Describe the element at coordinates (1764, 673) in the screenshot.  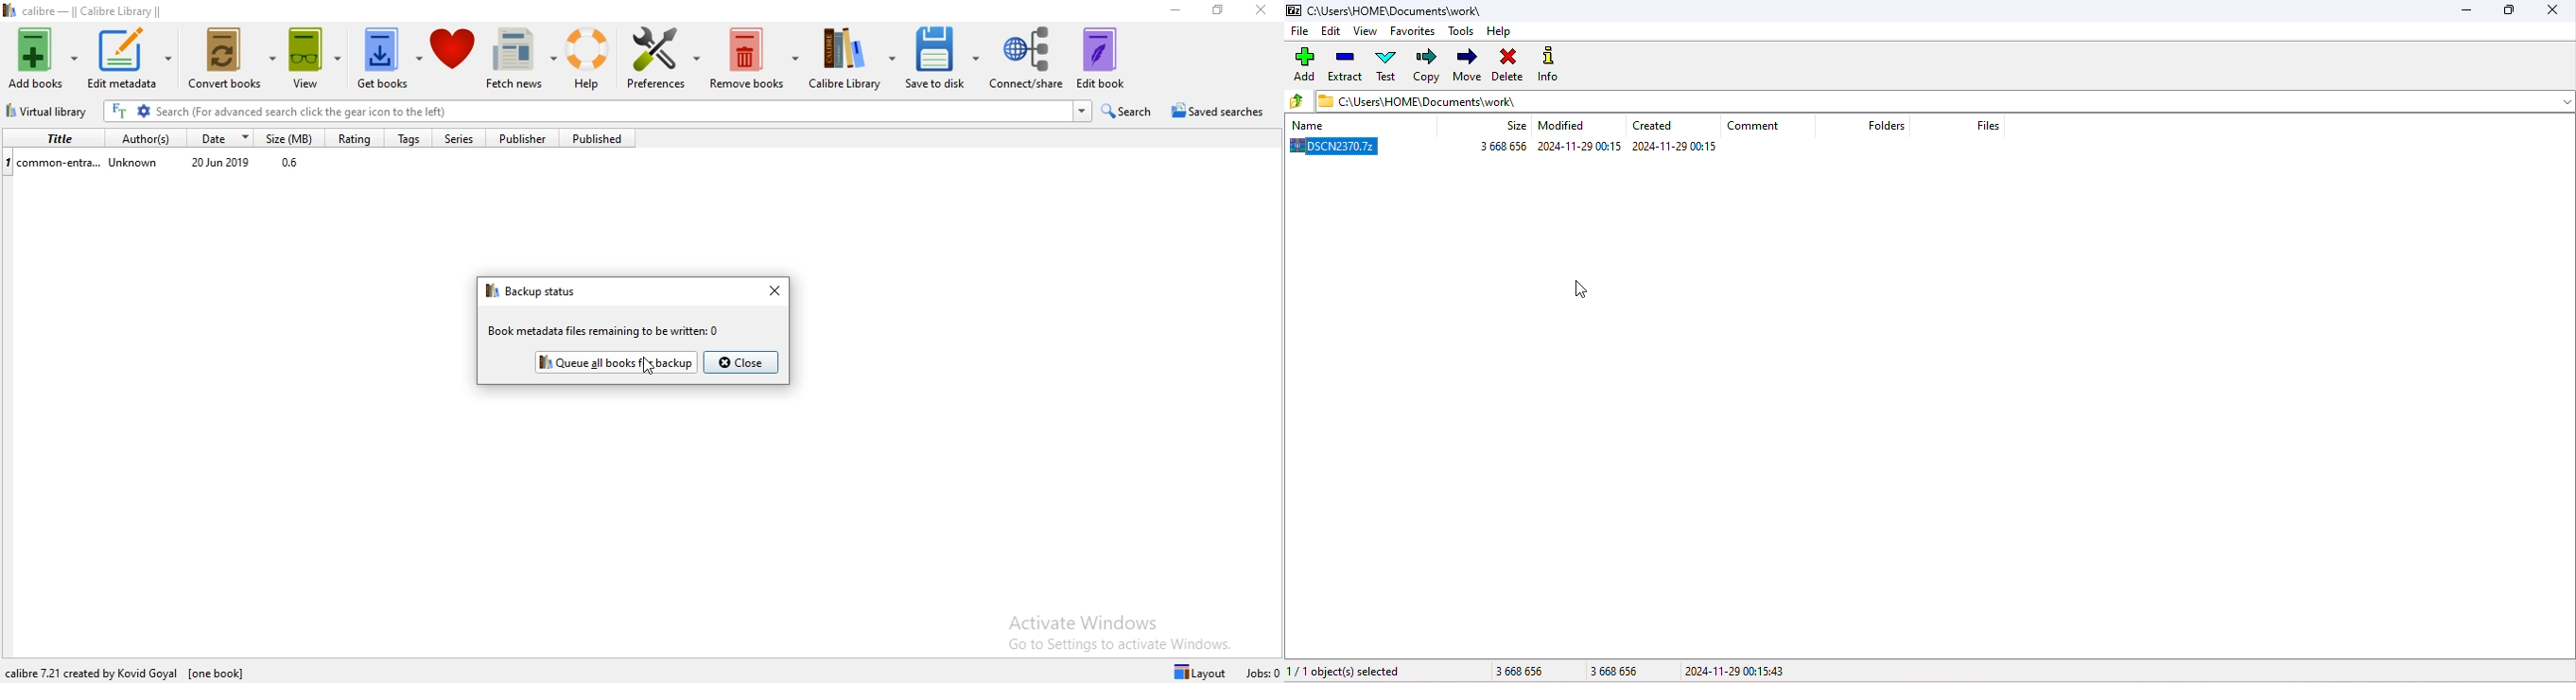
I see `creation date` at that location.